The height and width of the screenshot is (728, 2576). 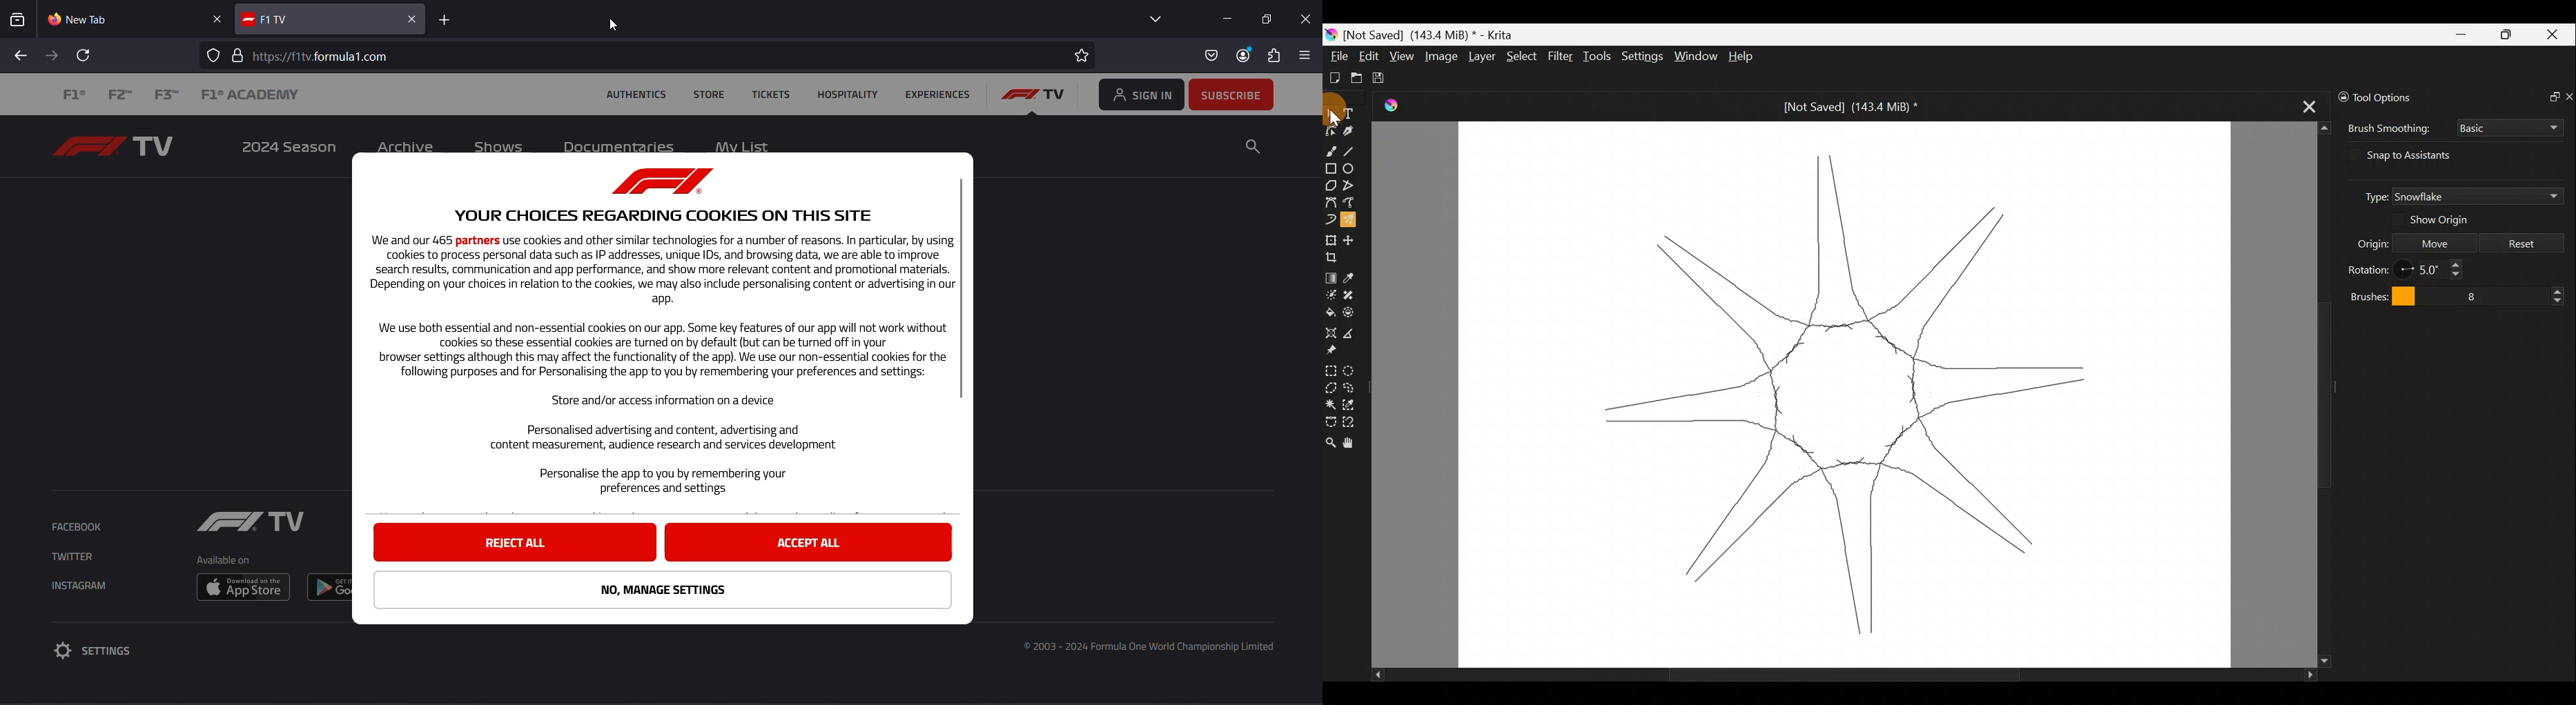 I want to click on Freehand path tool, so click(x=1351, y=205).